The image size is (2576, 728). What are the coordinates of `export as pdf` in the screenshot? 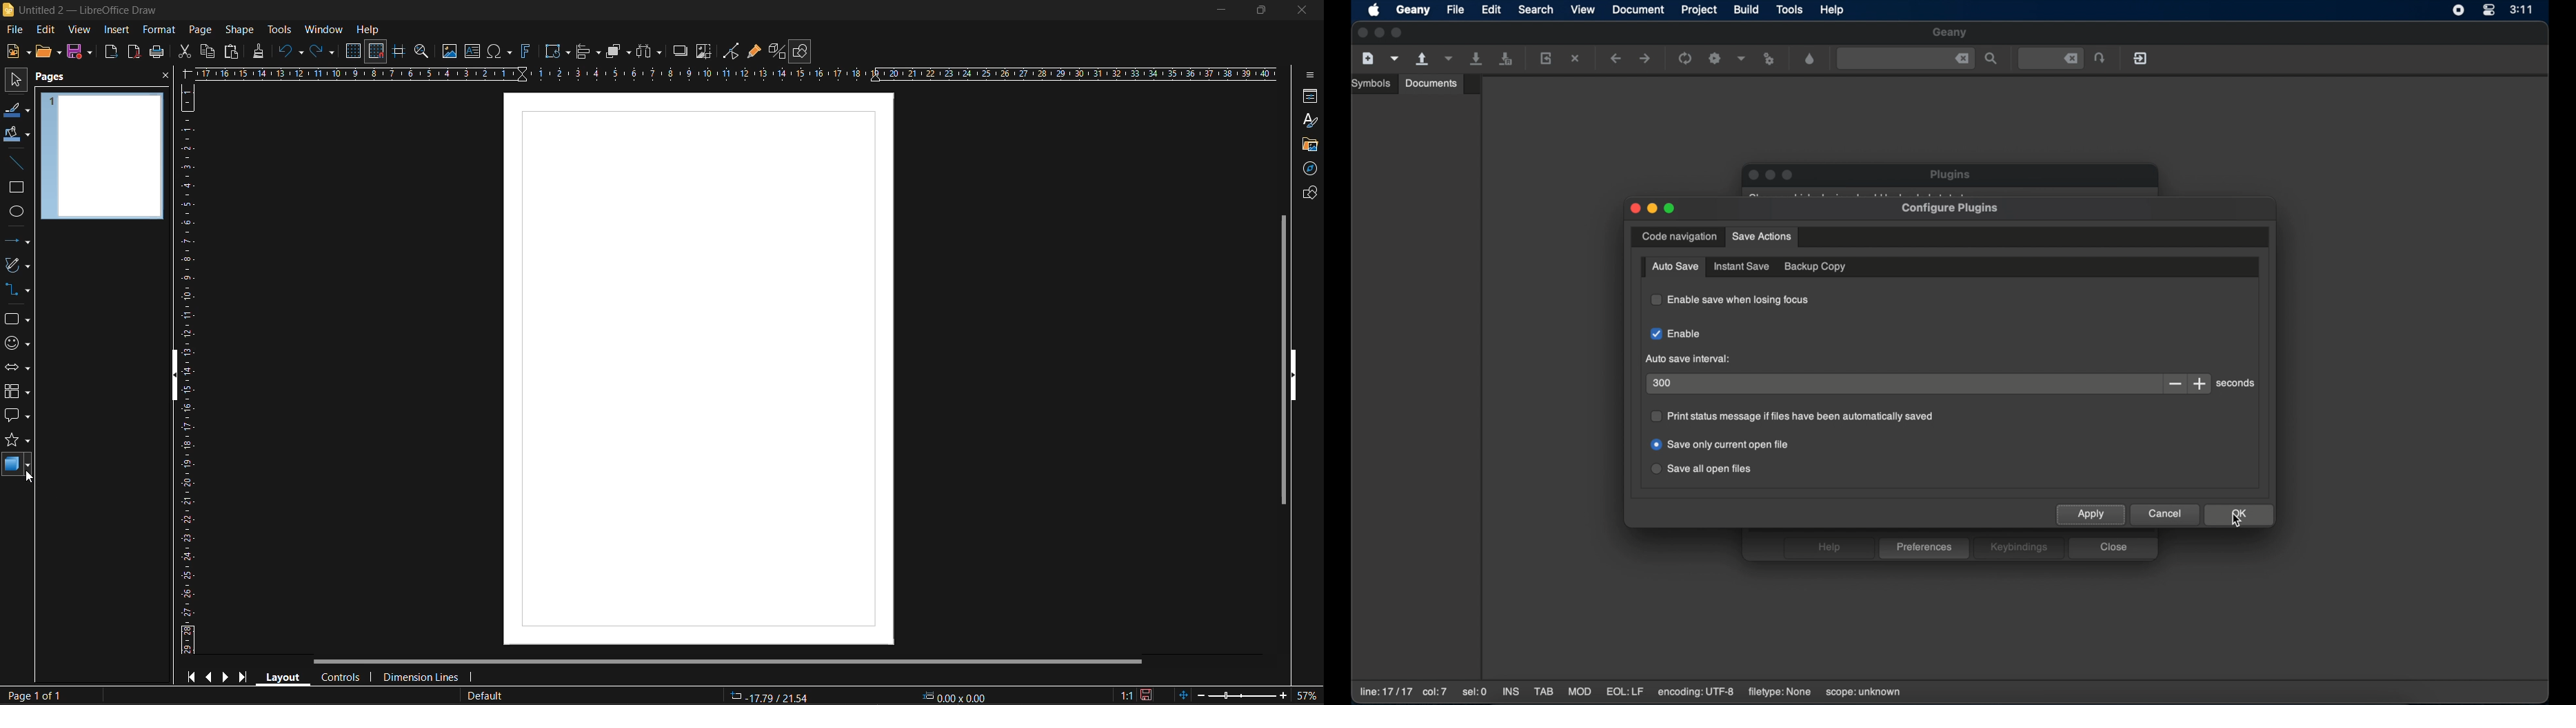 It's located at (131, 51).